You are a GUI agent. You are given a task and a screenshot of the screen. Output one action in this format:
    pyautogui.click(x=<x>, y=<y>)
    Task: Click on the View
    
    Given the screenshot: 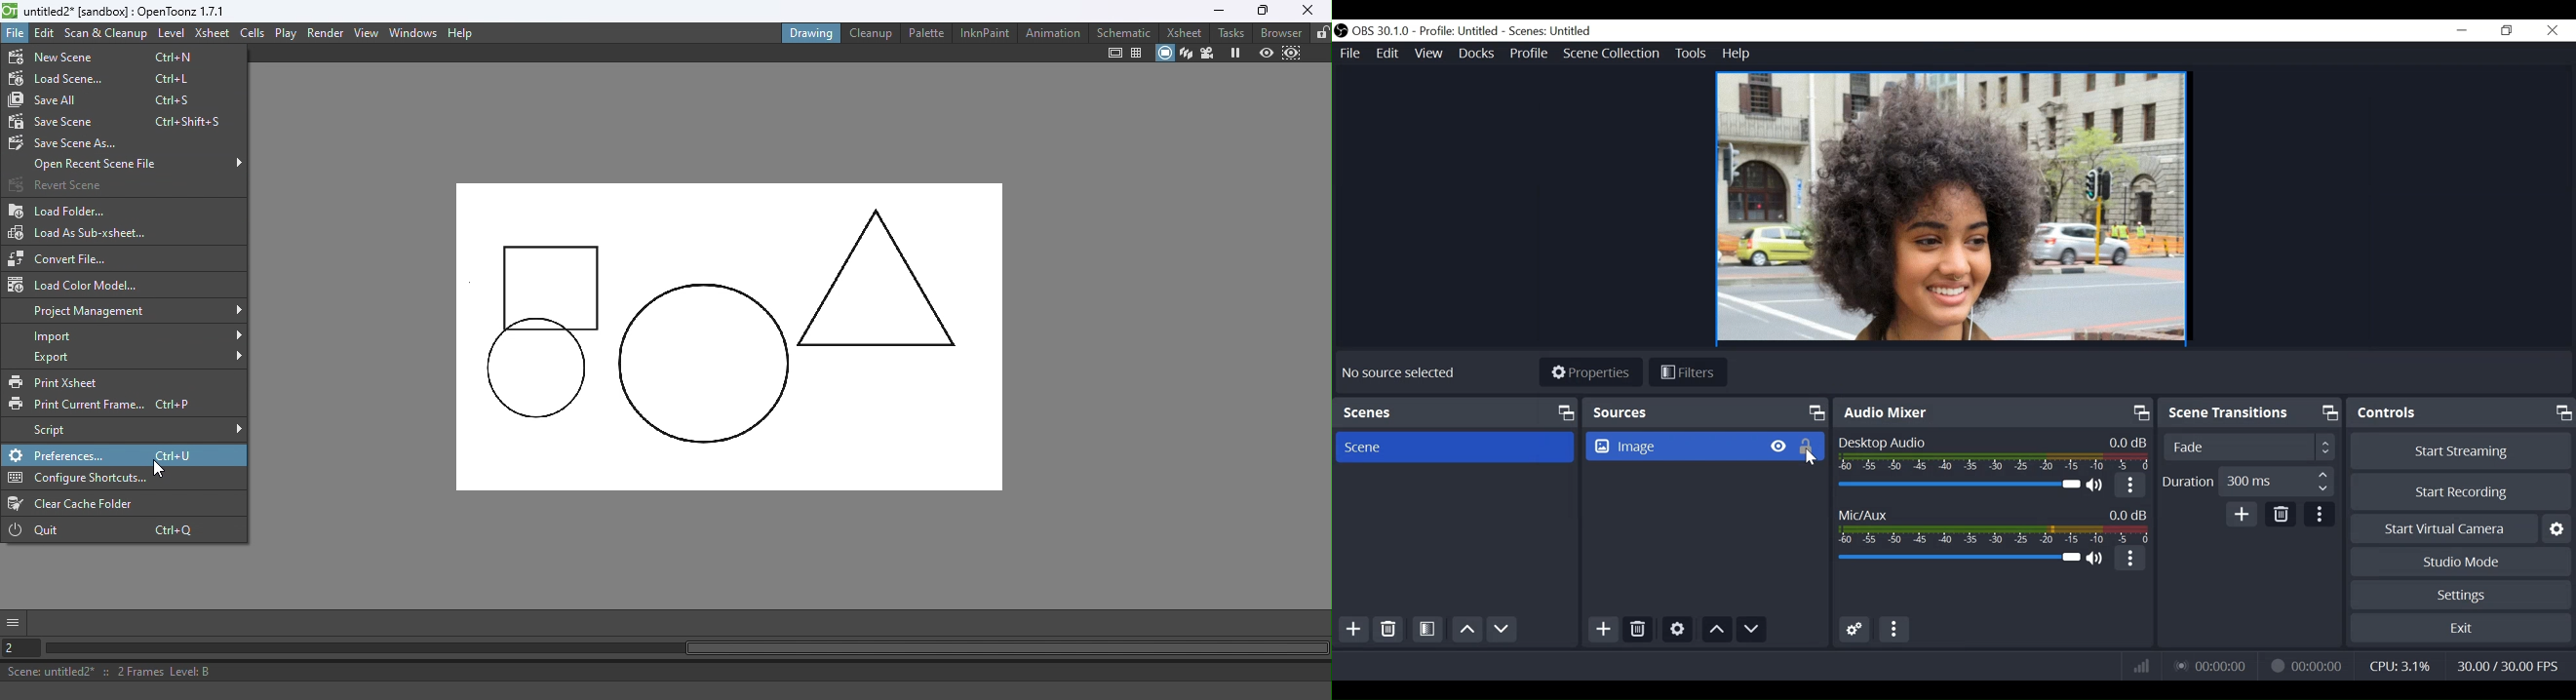 What is the action you would take?
    pyautogui.click(x=1431, y=53)
    